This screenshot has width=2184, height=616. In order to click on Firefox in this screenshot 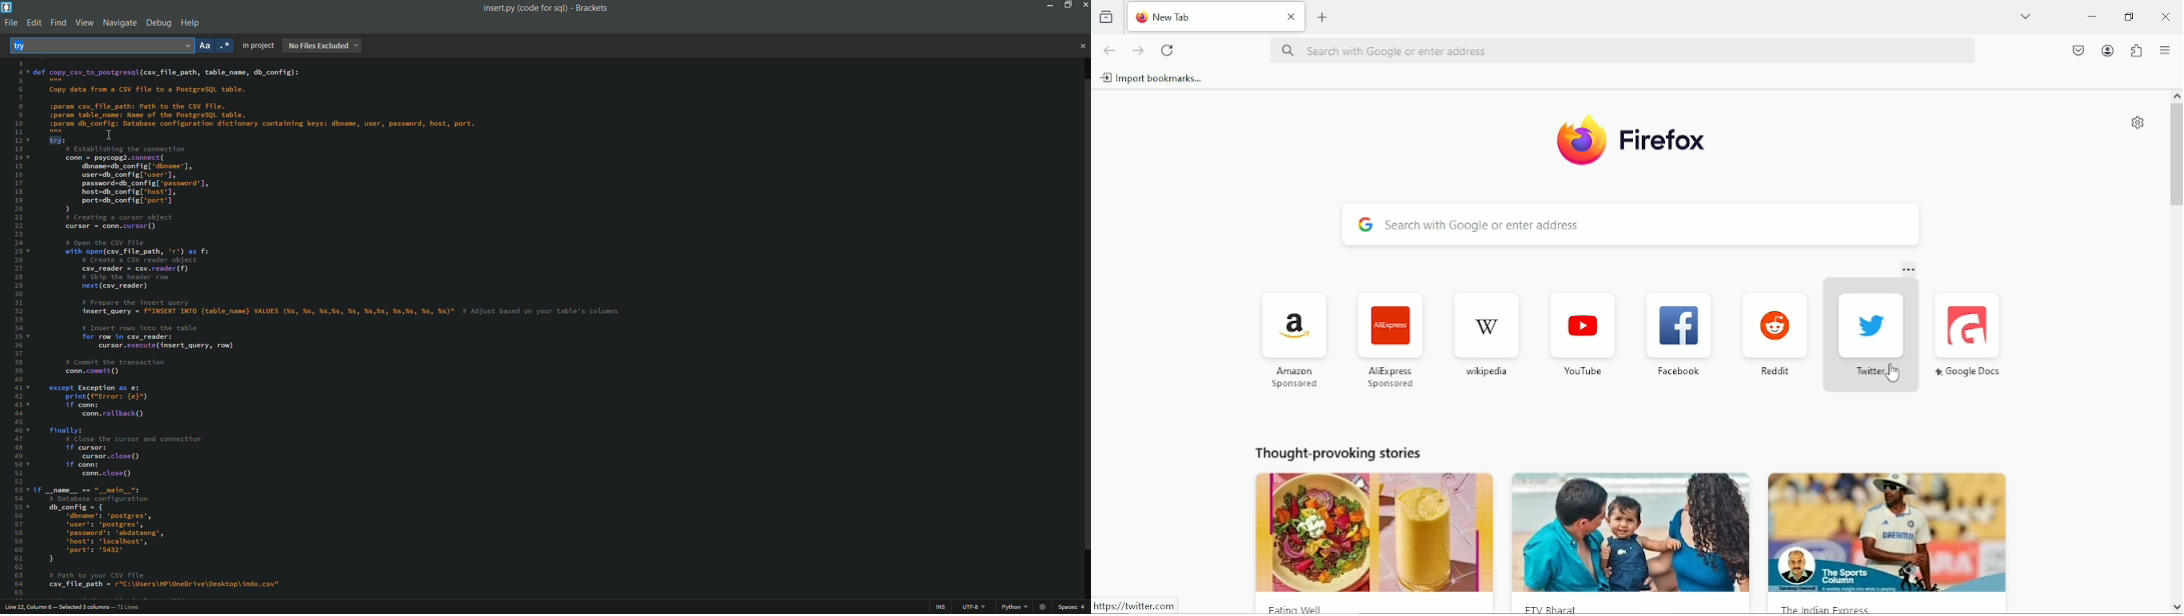, I will do `click(1634, 140)`.